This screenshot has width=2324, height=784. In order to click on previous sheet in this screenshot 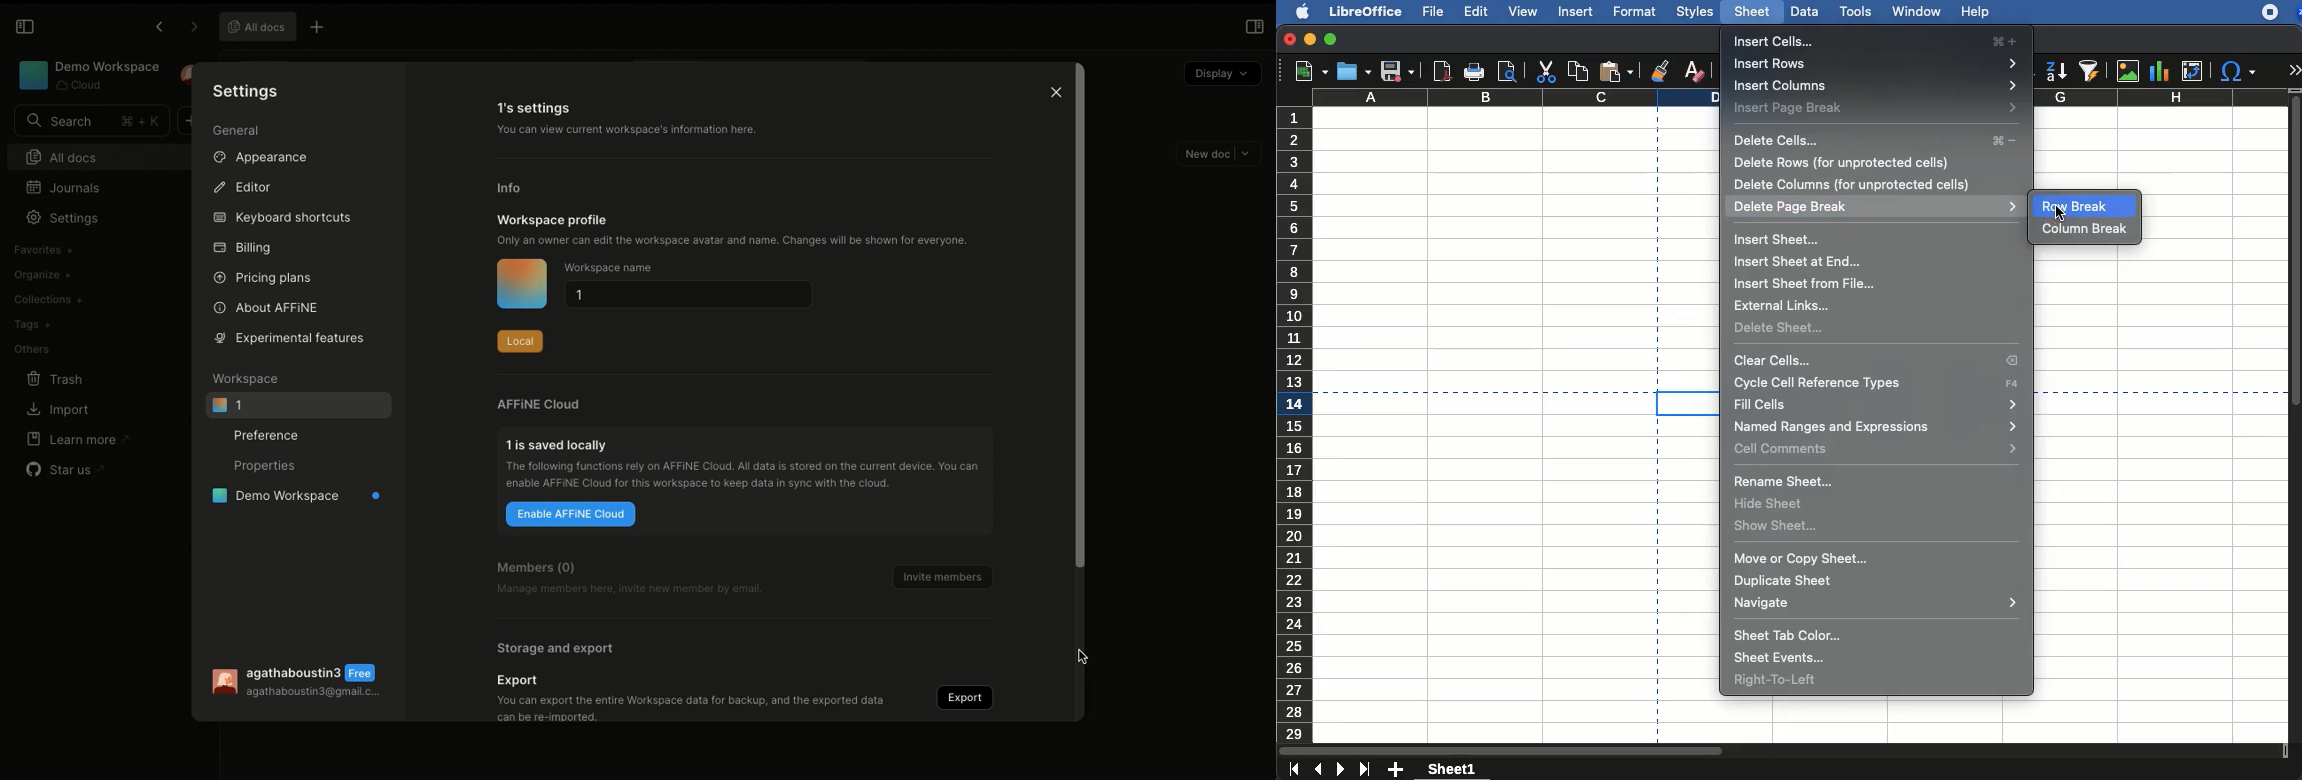, I will do `click(1319, 770)`.